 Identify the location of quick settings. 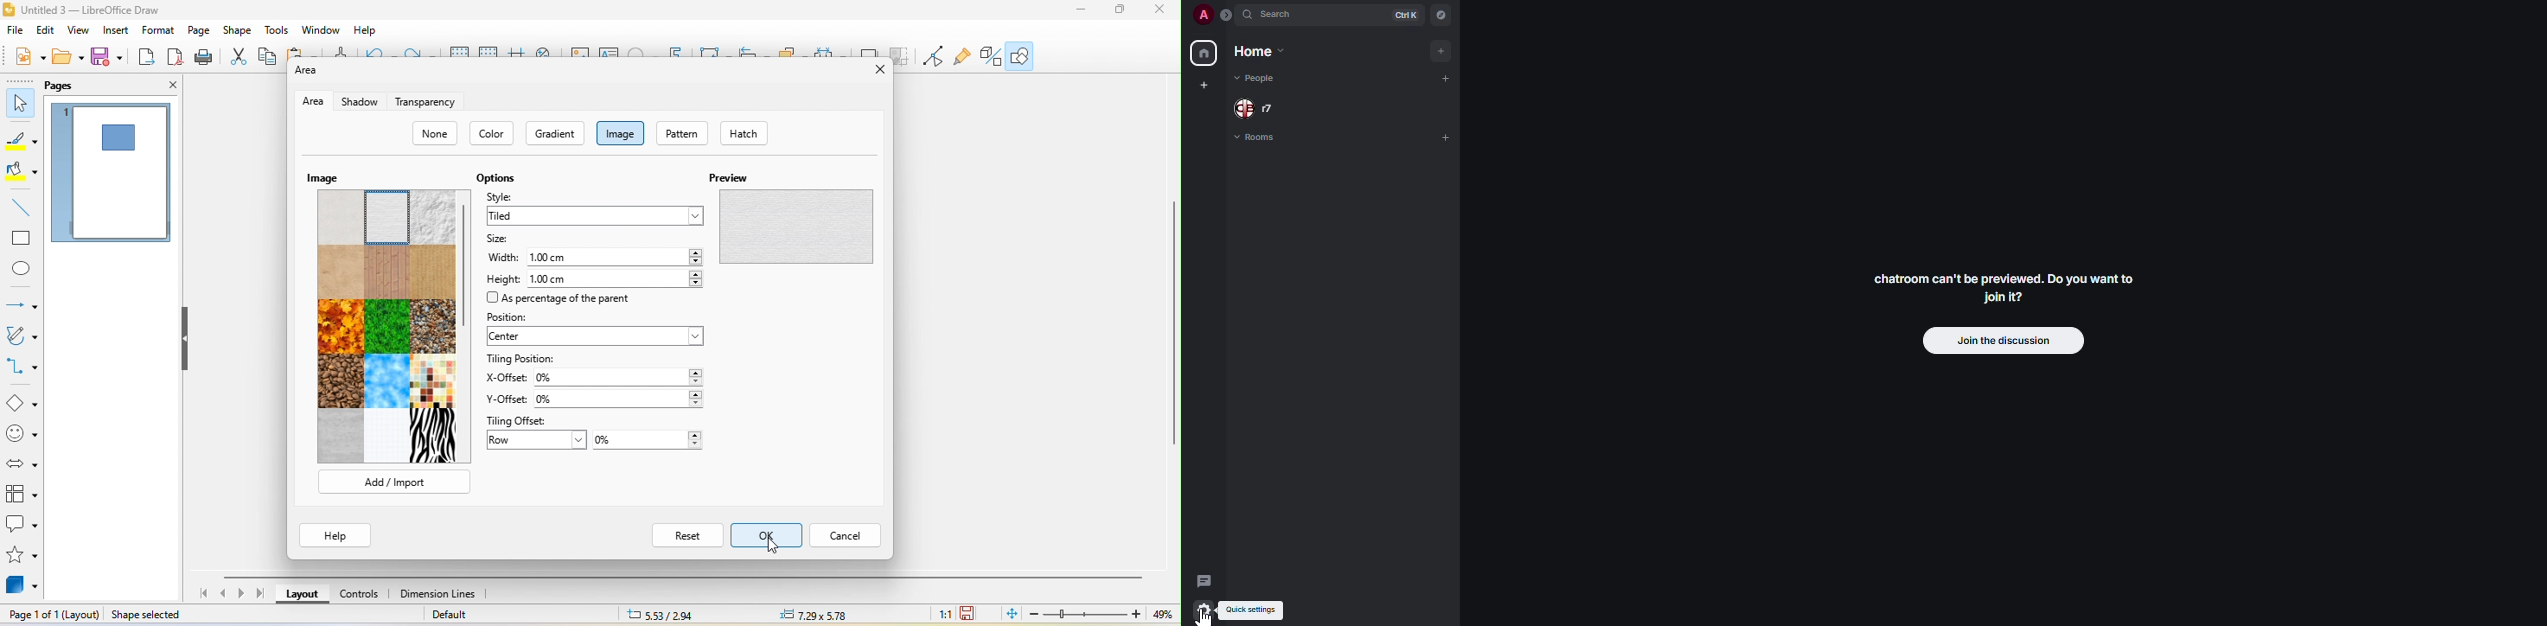
(1248, 610).